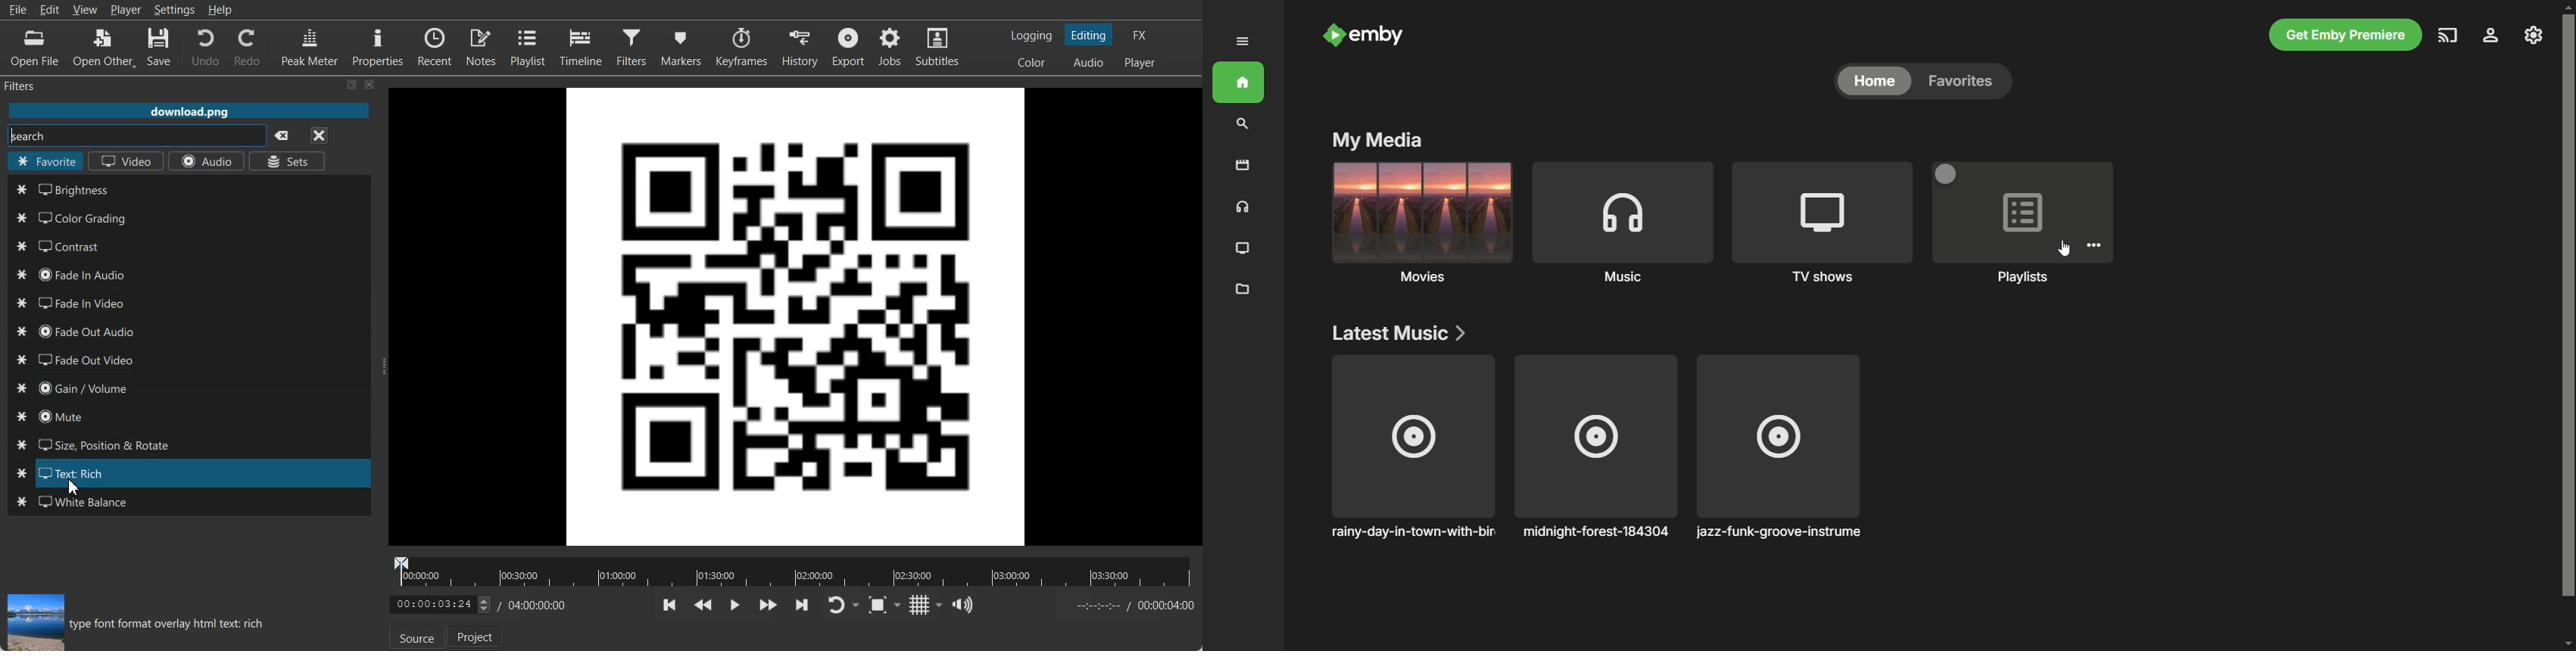 The image size is (2576, 672). I want to click on Recent, so click(435, 45).